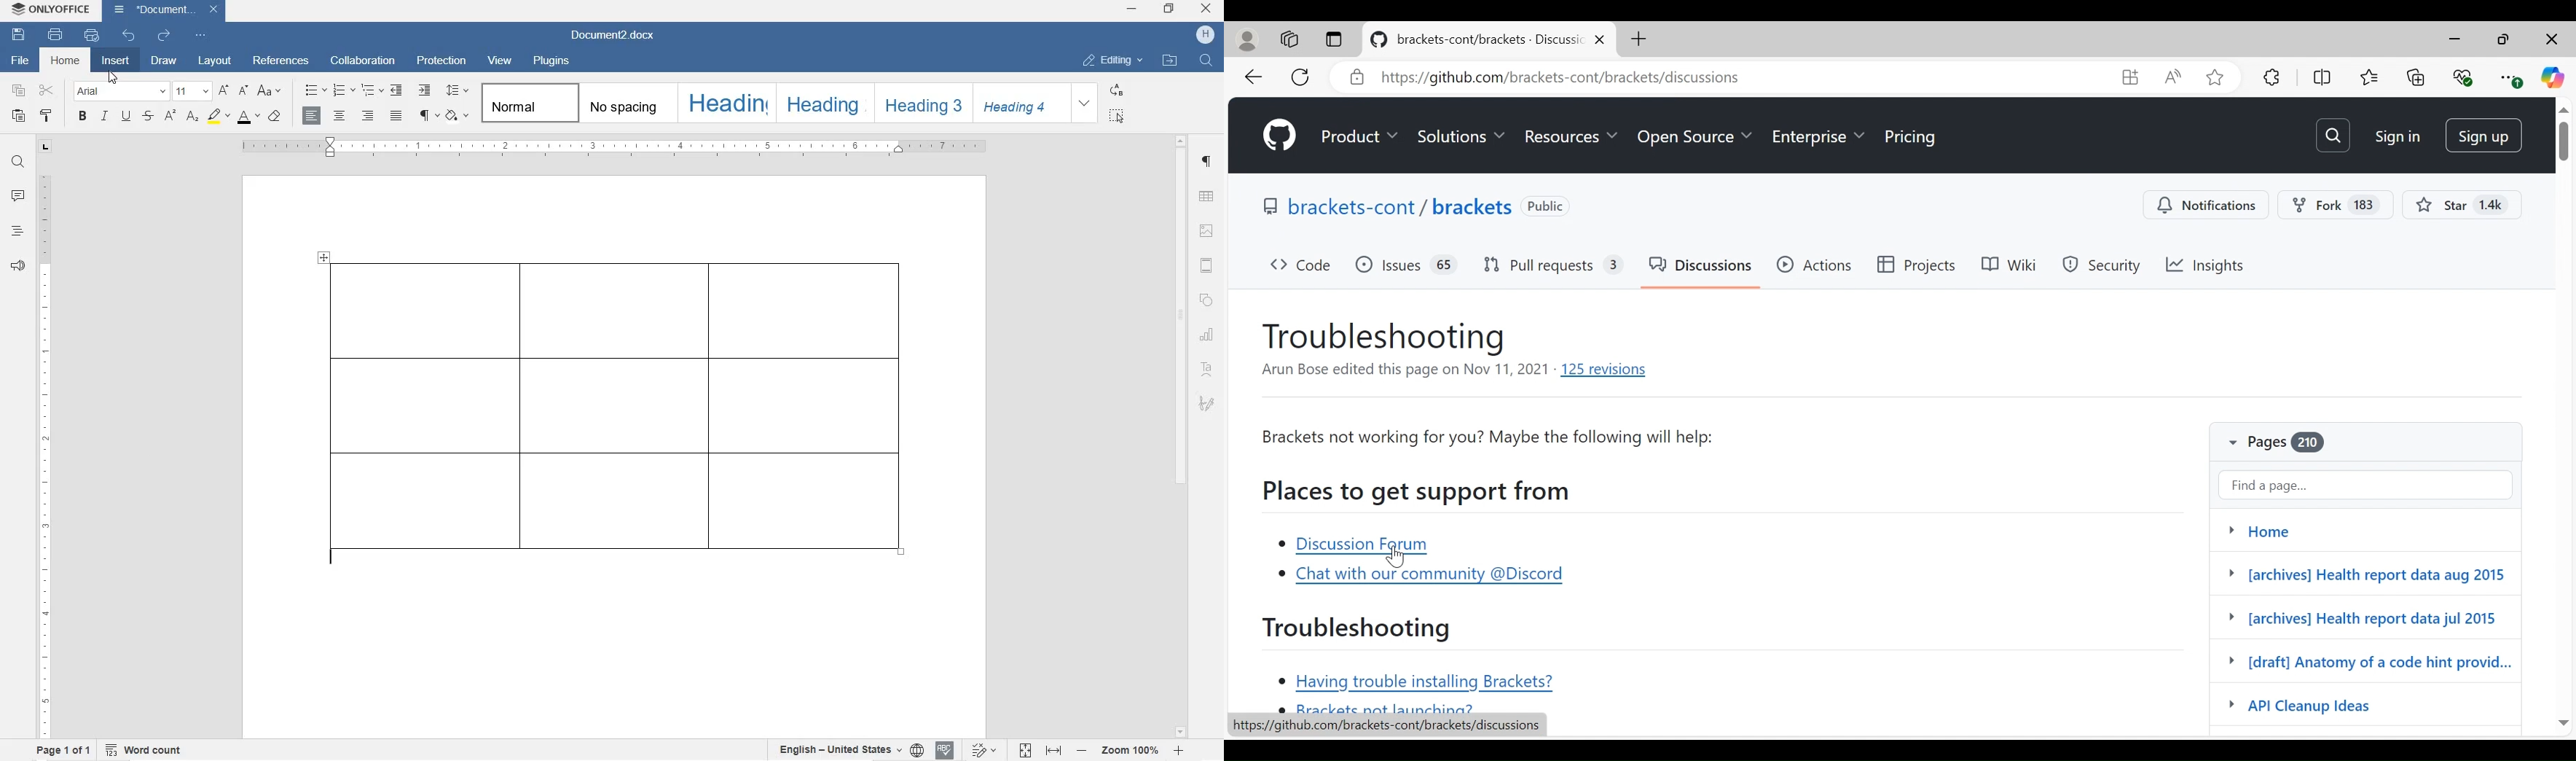 The height and width of the screenshot is (784, 2576). What do you see at coordinates (104, 116) in the screenshot?
I see `italic` at bounding box center [104, 116].